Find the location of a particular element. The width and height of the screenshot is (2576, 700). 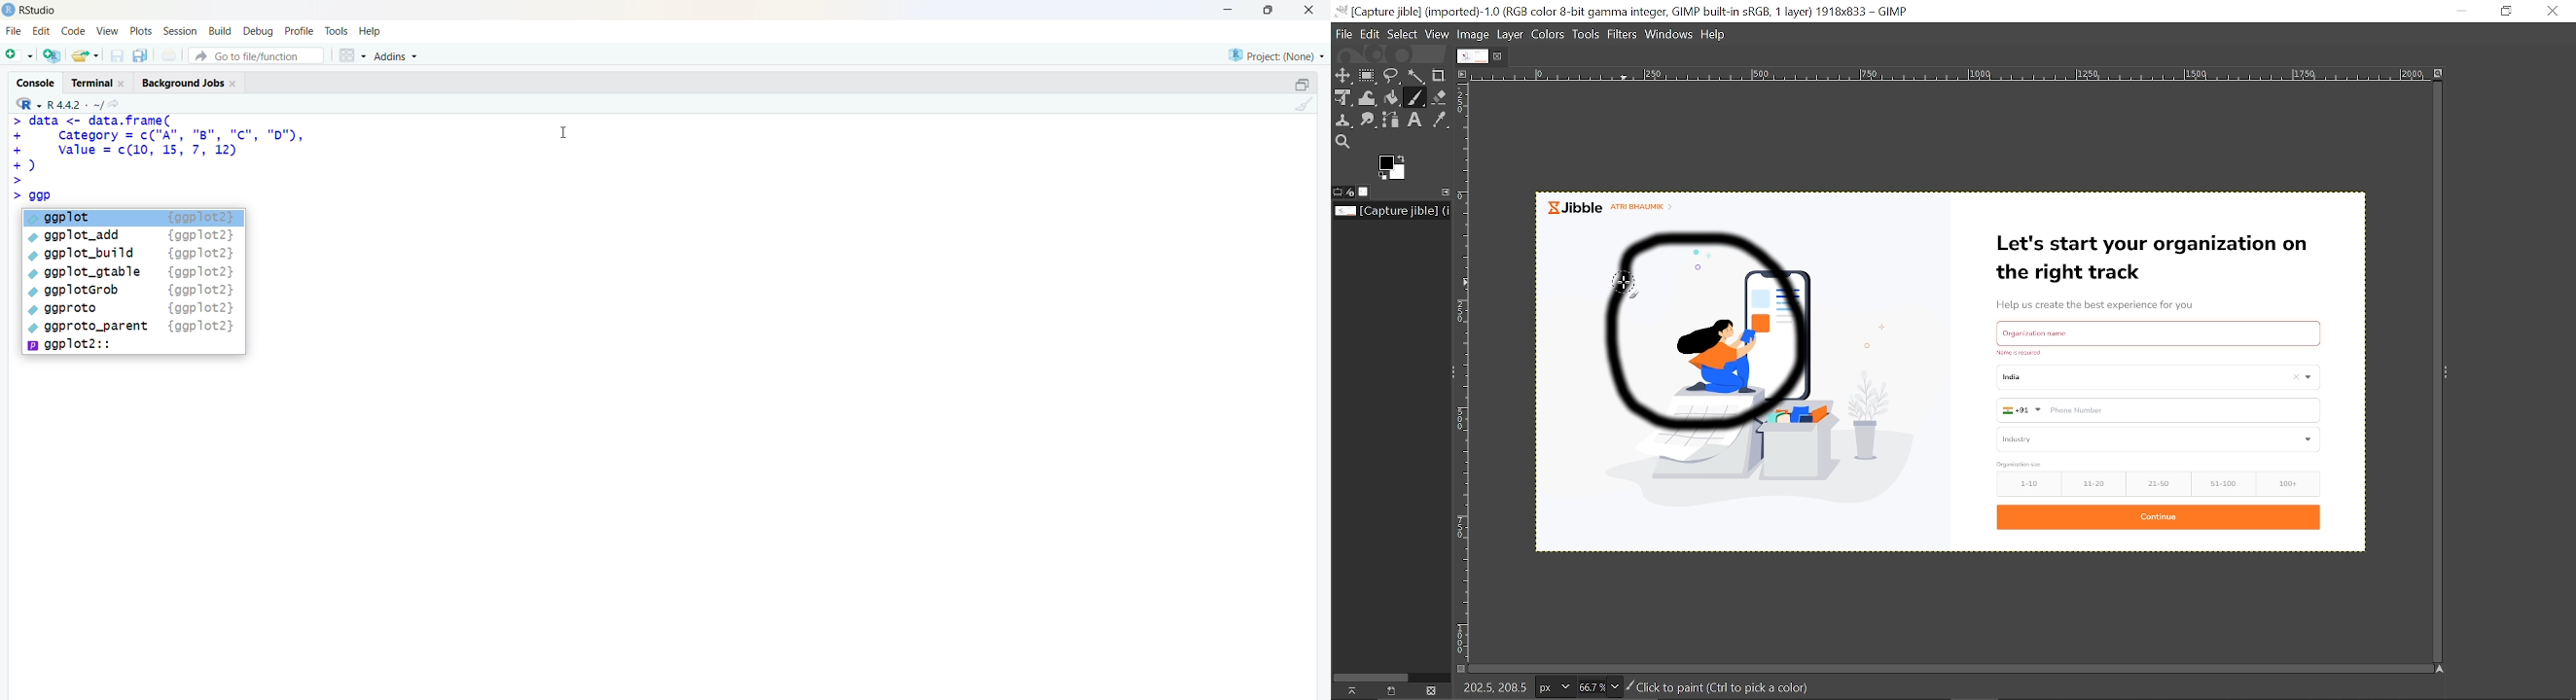

Console is located at coordinates (39, 81).